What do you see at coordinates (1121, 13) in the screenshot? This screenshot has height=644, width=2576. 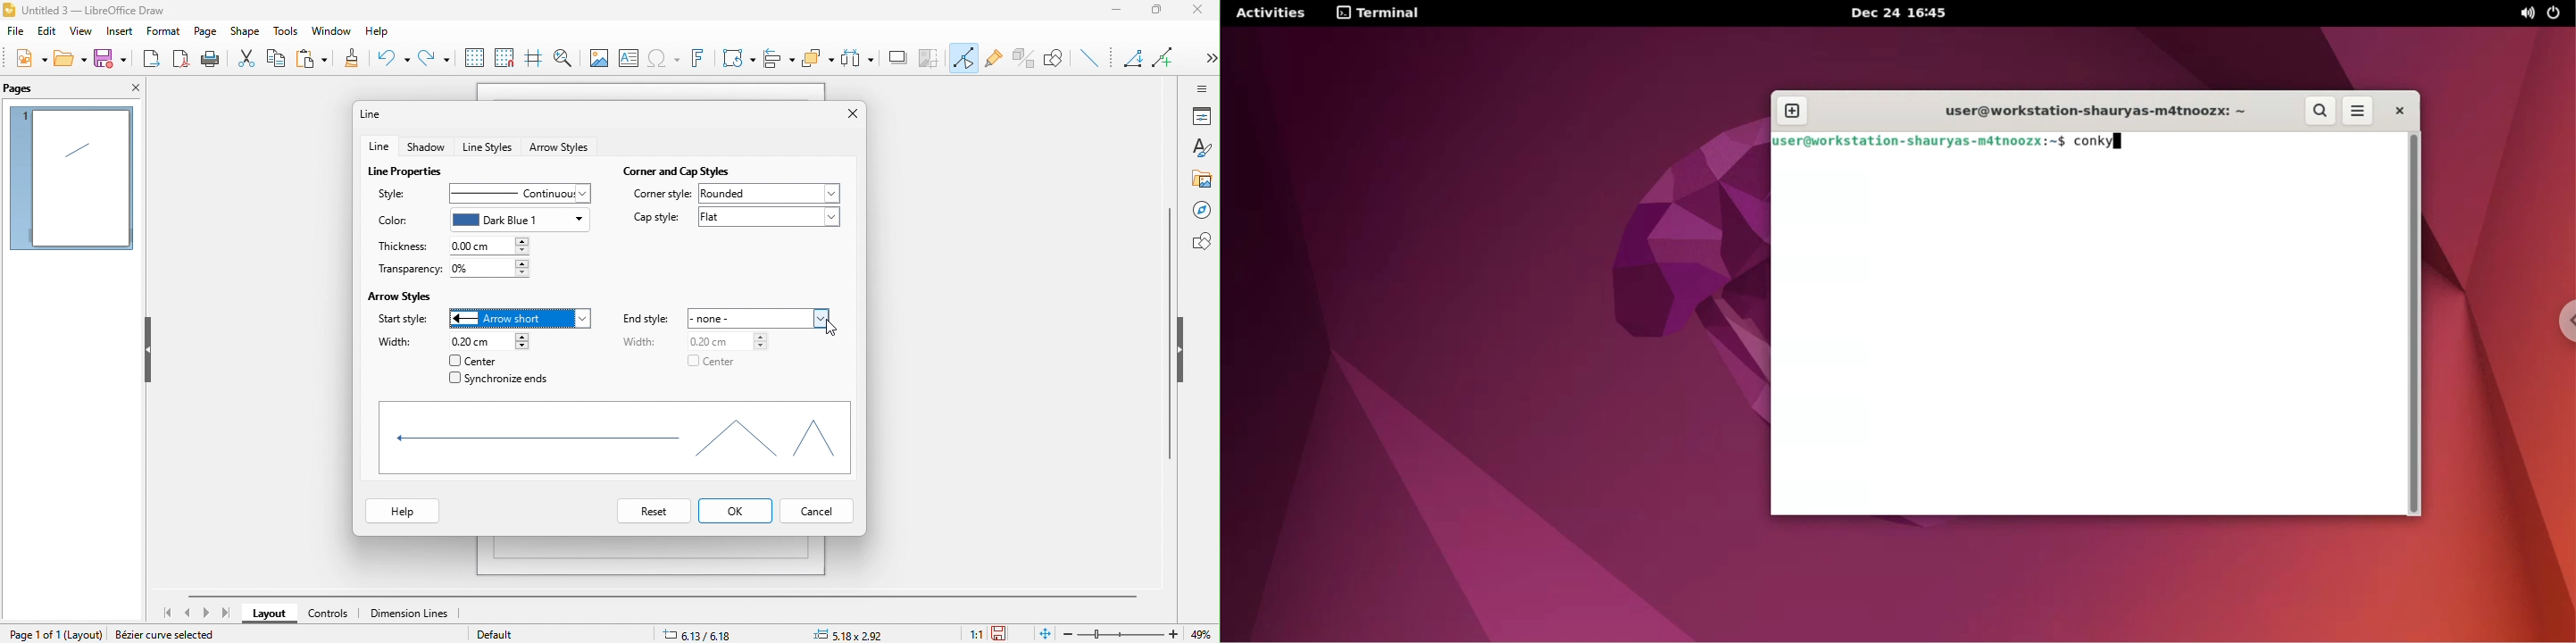 I see `minimize` at bounding box center [1121, 13].